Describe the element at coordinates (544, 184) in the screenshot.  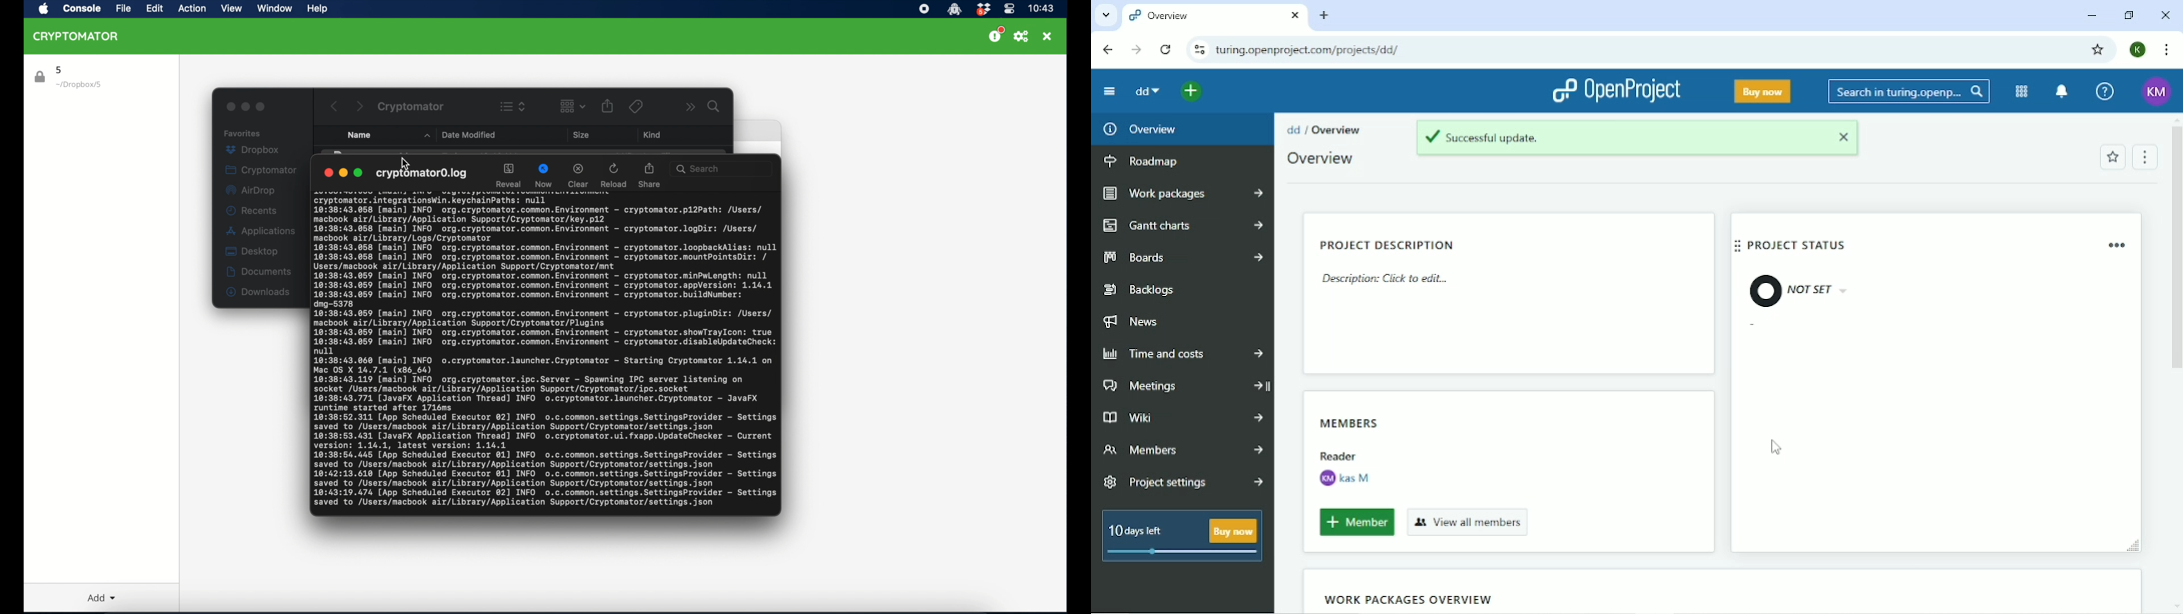
I see `now` at that location.